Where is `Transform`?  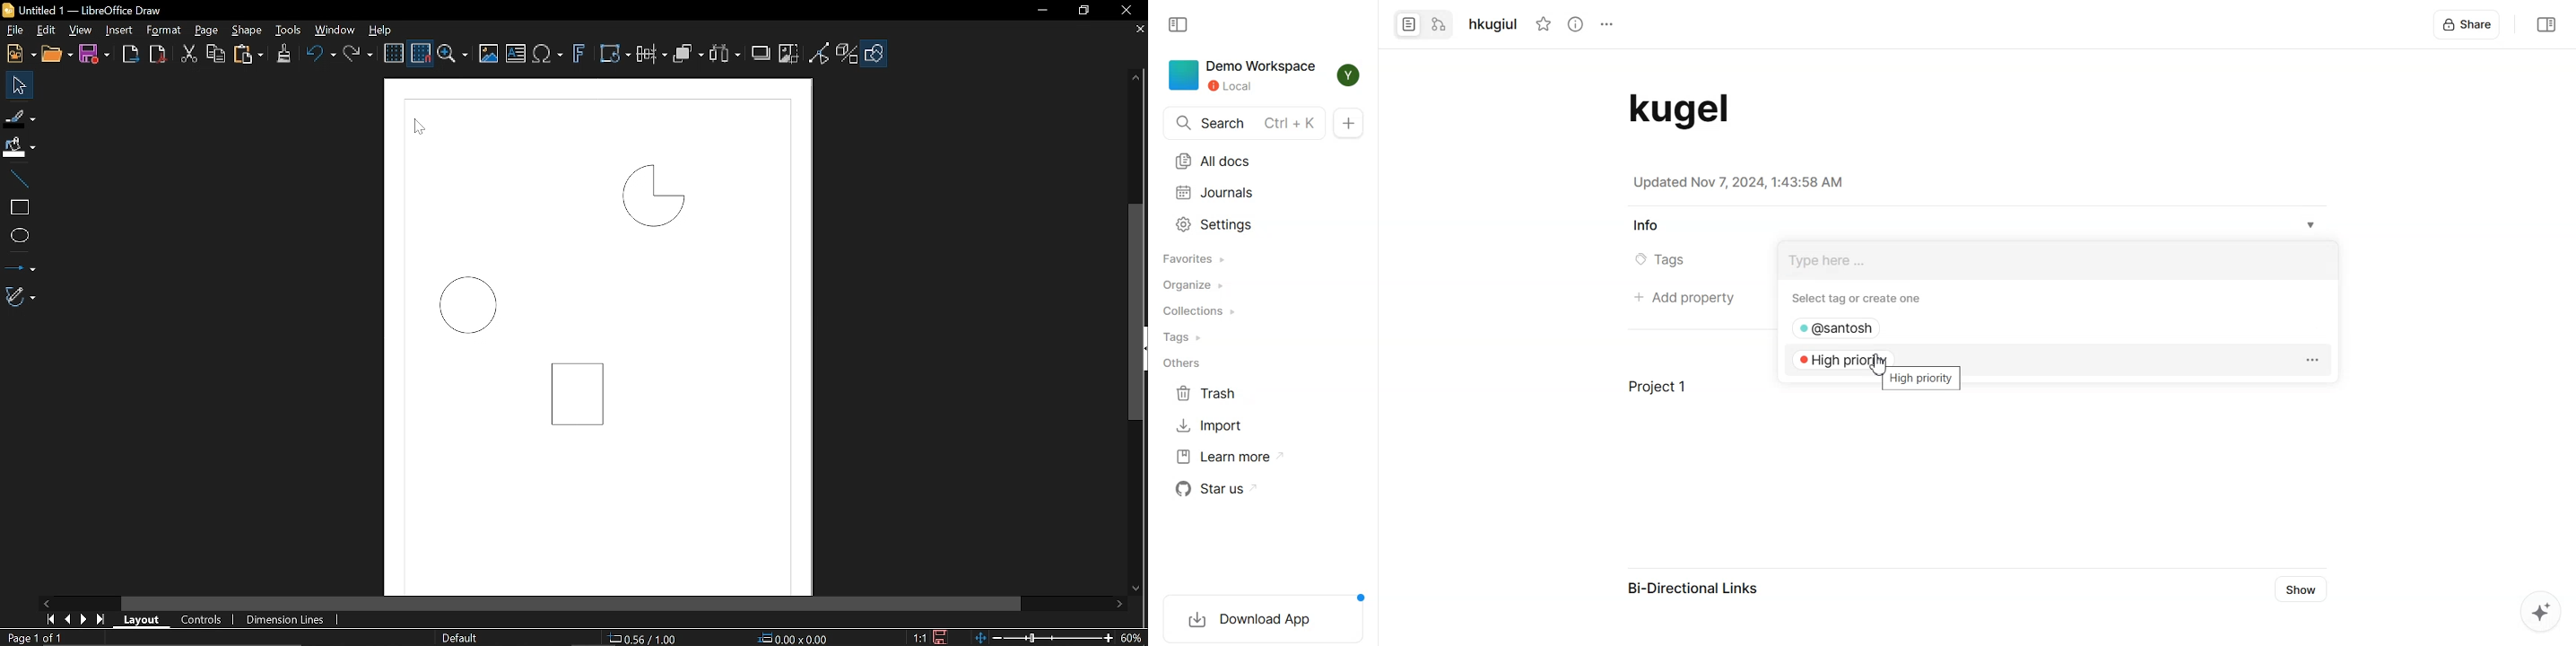 Transform is located at coordinates (612, 55).